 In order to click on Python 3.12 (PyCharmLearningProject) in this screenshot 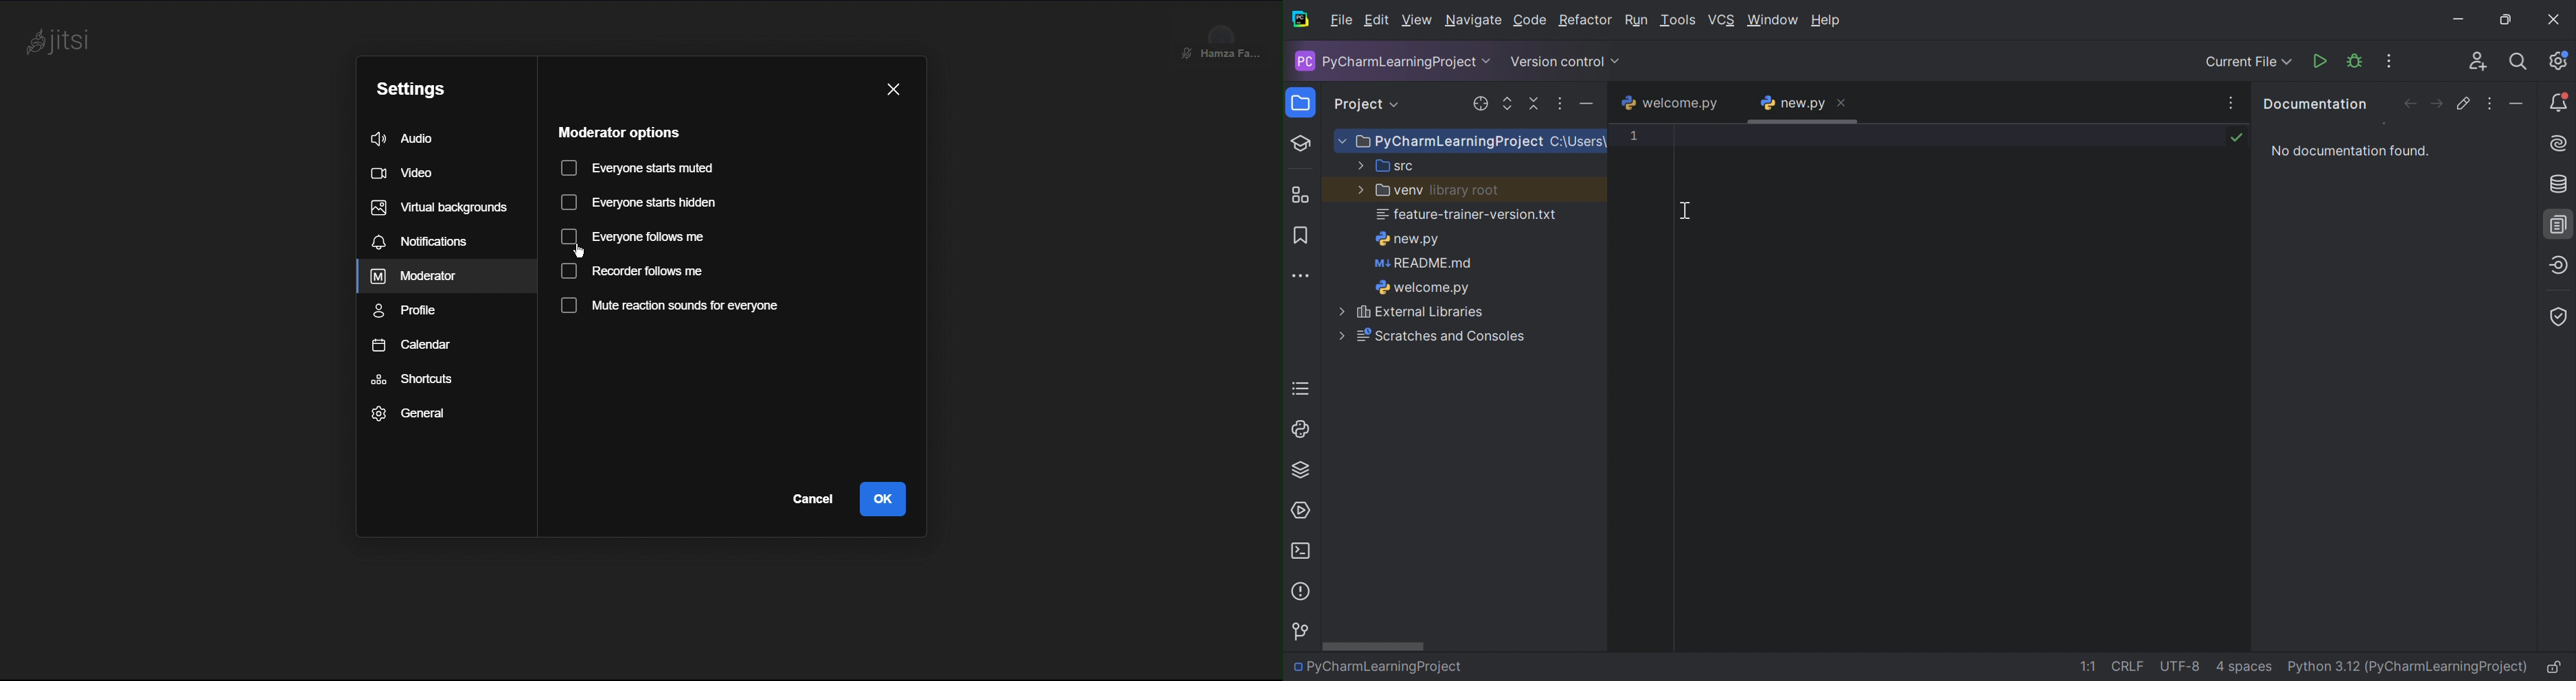, I will do `click(2412, 666)`.